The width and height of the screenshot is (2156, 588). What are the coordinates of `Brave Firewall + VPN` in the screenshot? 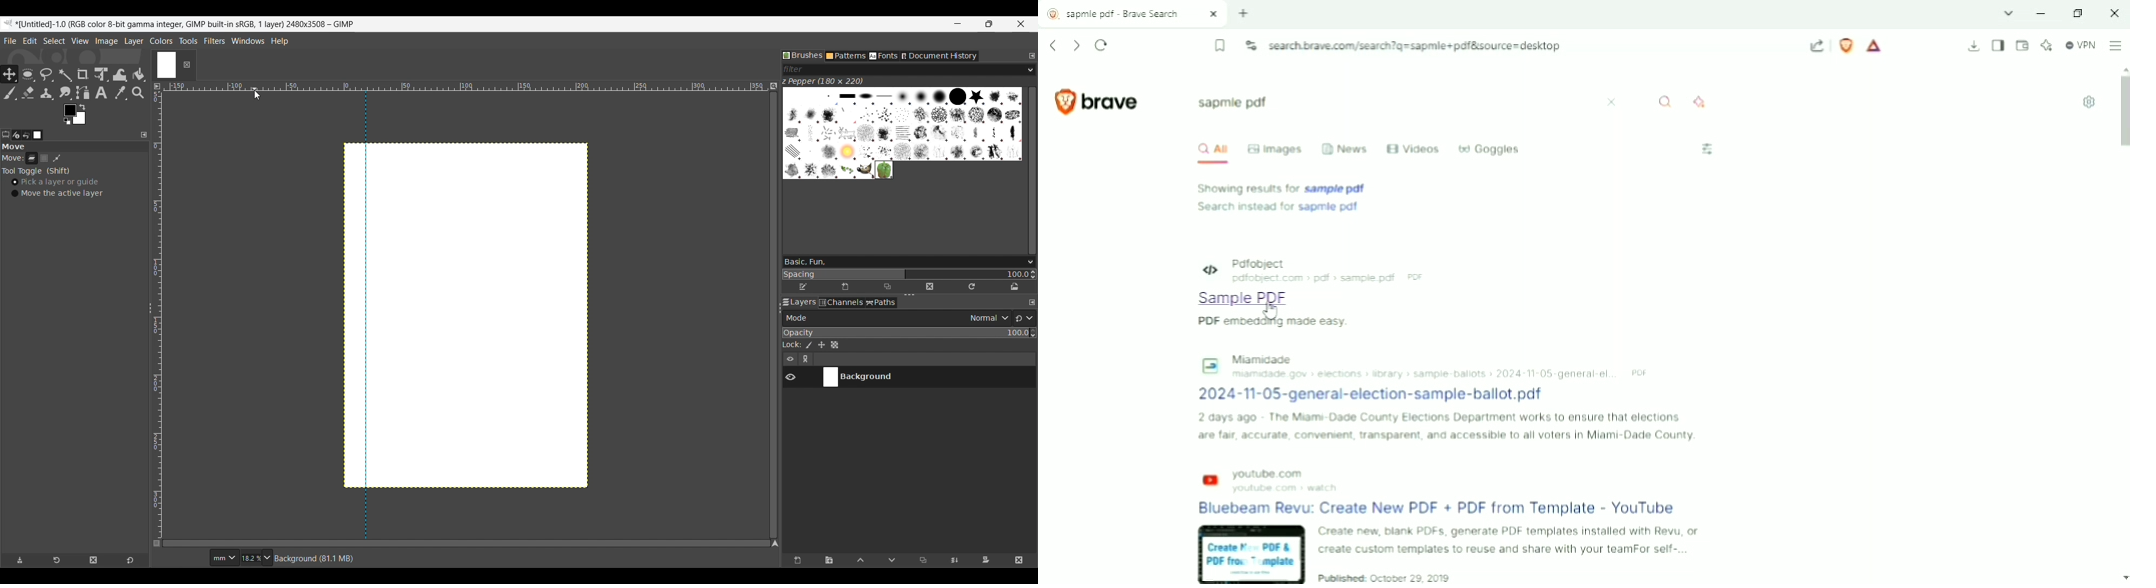 It's located at (2080, 45).